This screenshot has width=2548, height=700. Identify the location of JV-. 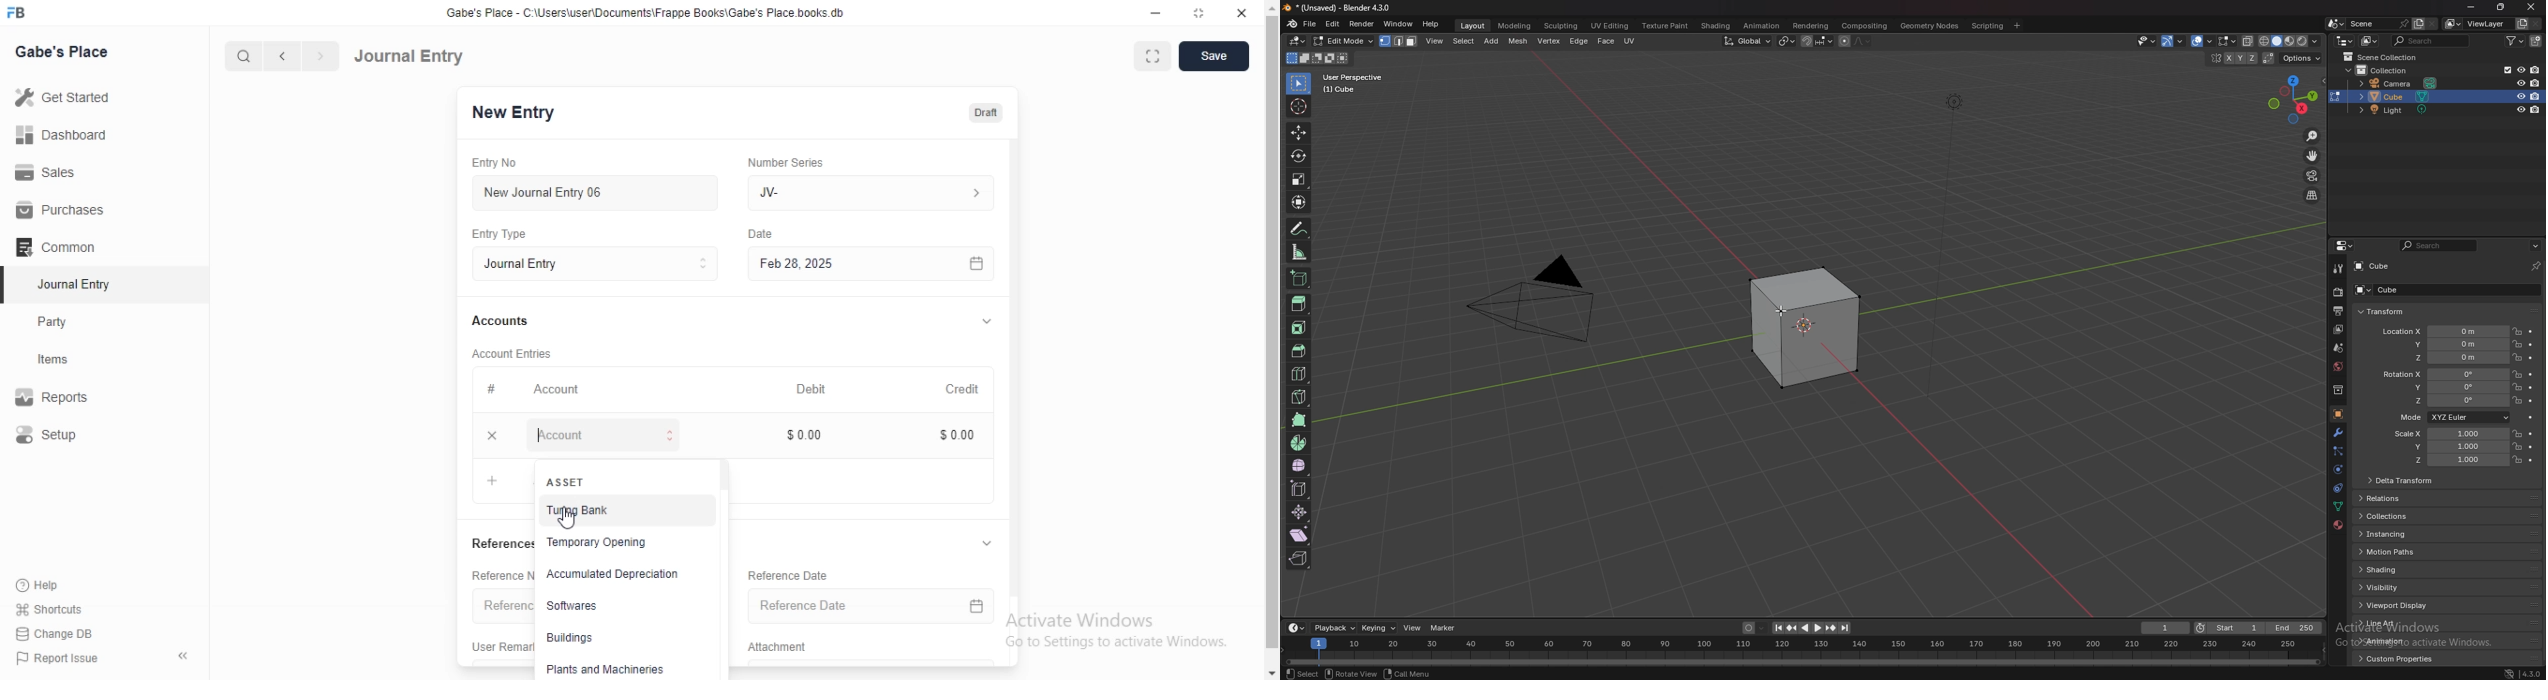
(874, 190).